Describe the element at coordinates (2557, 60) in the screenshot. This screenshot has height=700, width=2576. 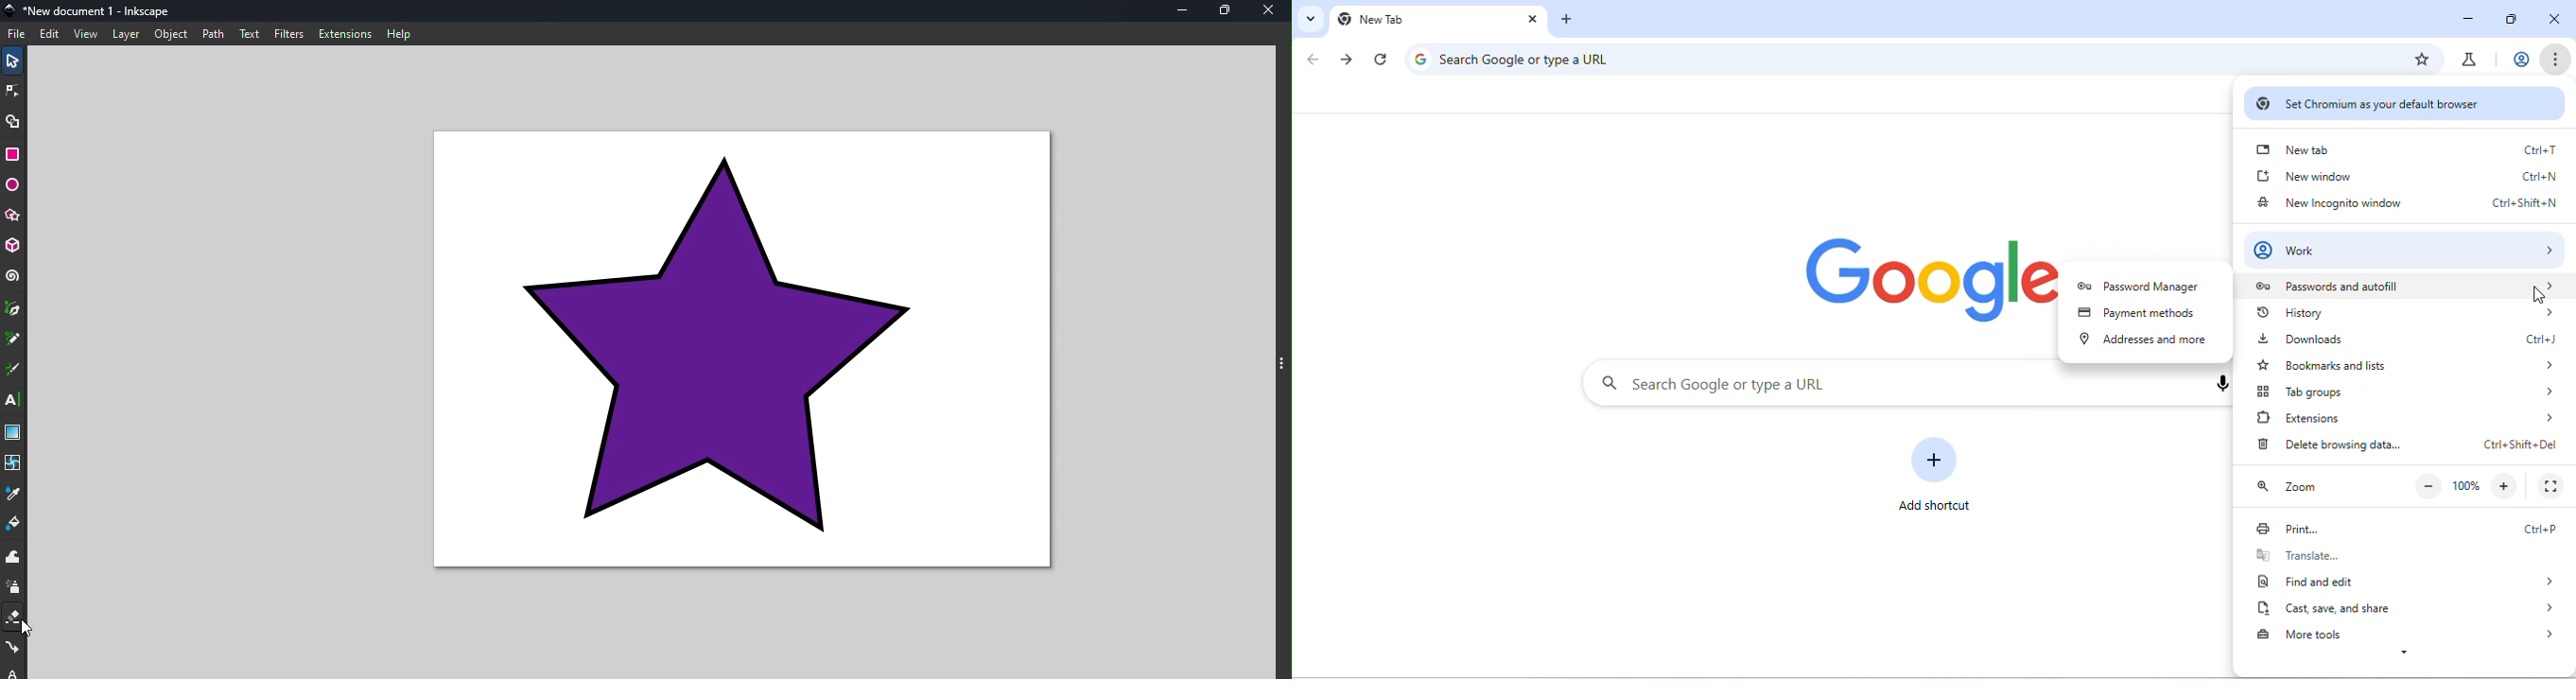
I see `customize and control chromium` at that location.